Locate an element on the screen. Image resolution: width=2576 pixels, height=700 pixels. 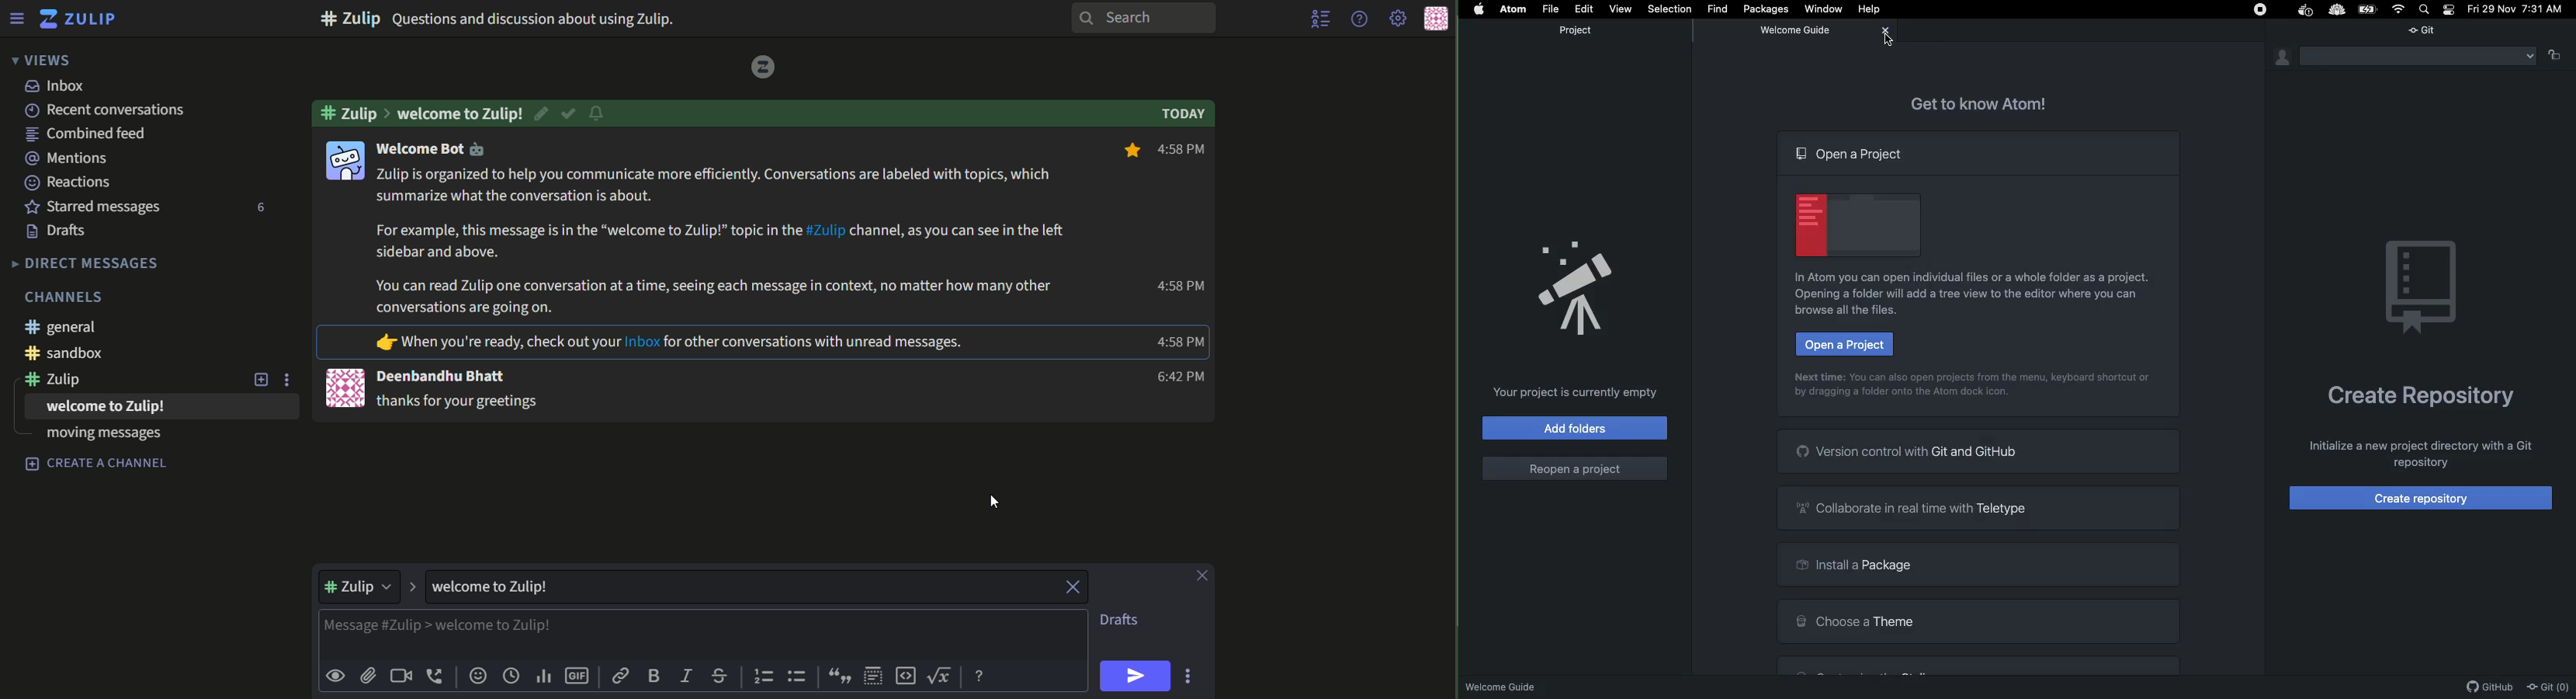
add poll is located at coordinates (543, 677).